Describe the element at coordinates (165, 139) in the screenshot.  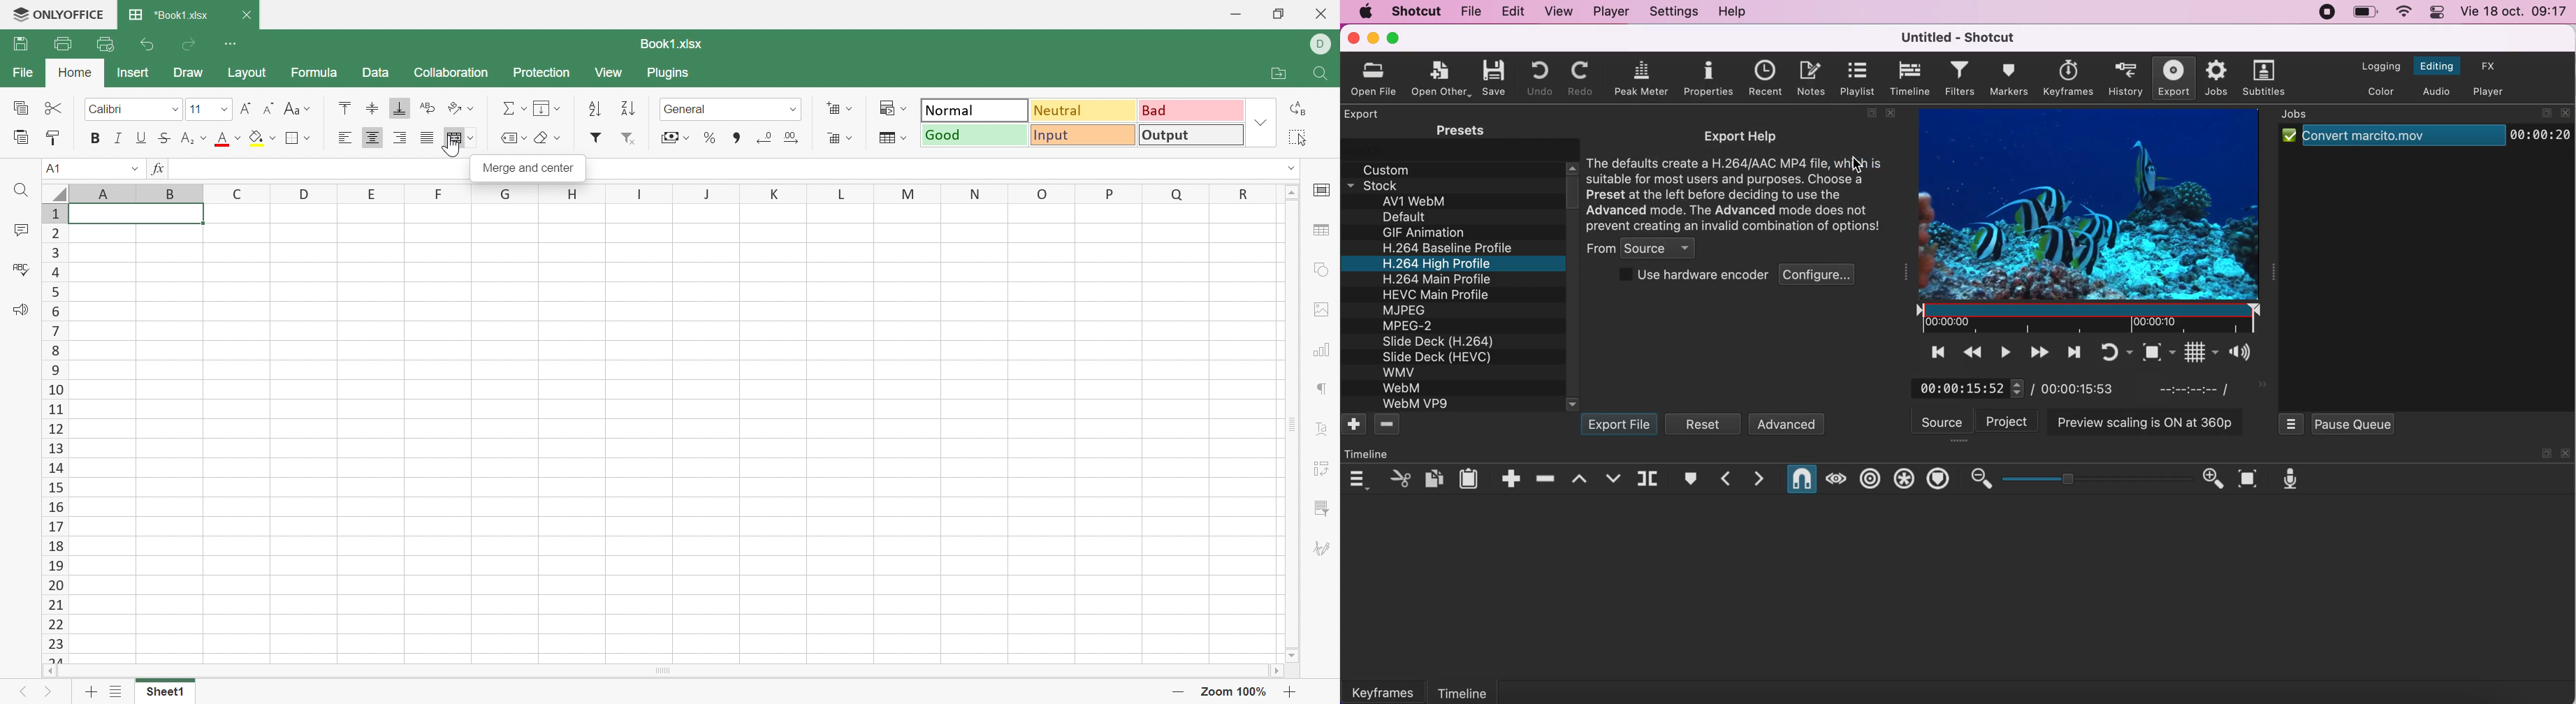
I see `Strikethrough` at that location.